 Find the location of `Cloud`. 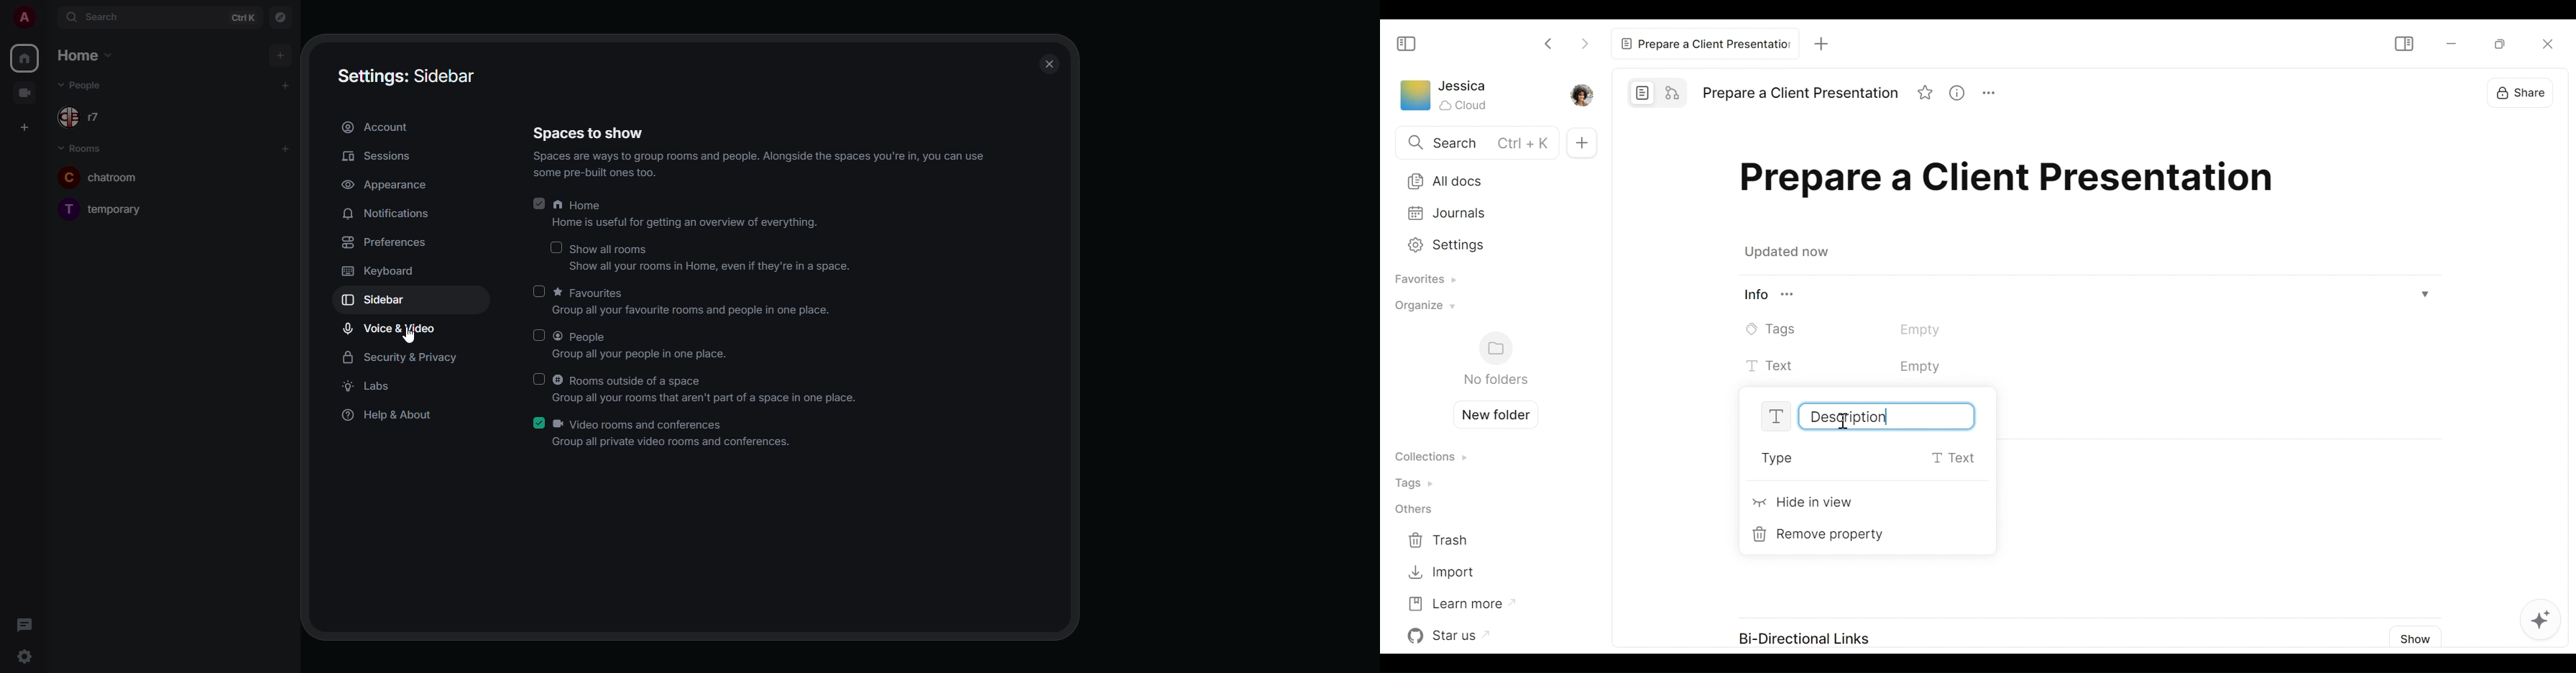

Cloud is located at coordinates (1465, 105).